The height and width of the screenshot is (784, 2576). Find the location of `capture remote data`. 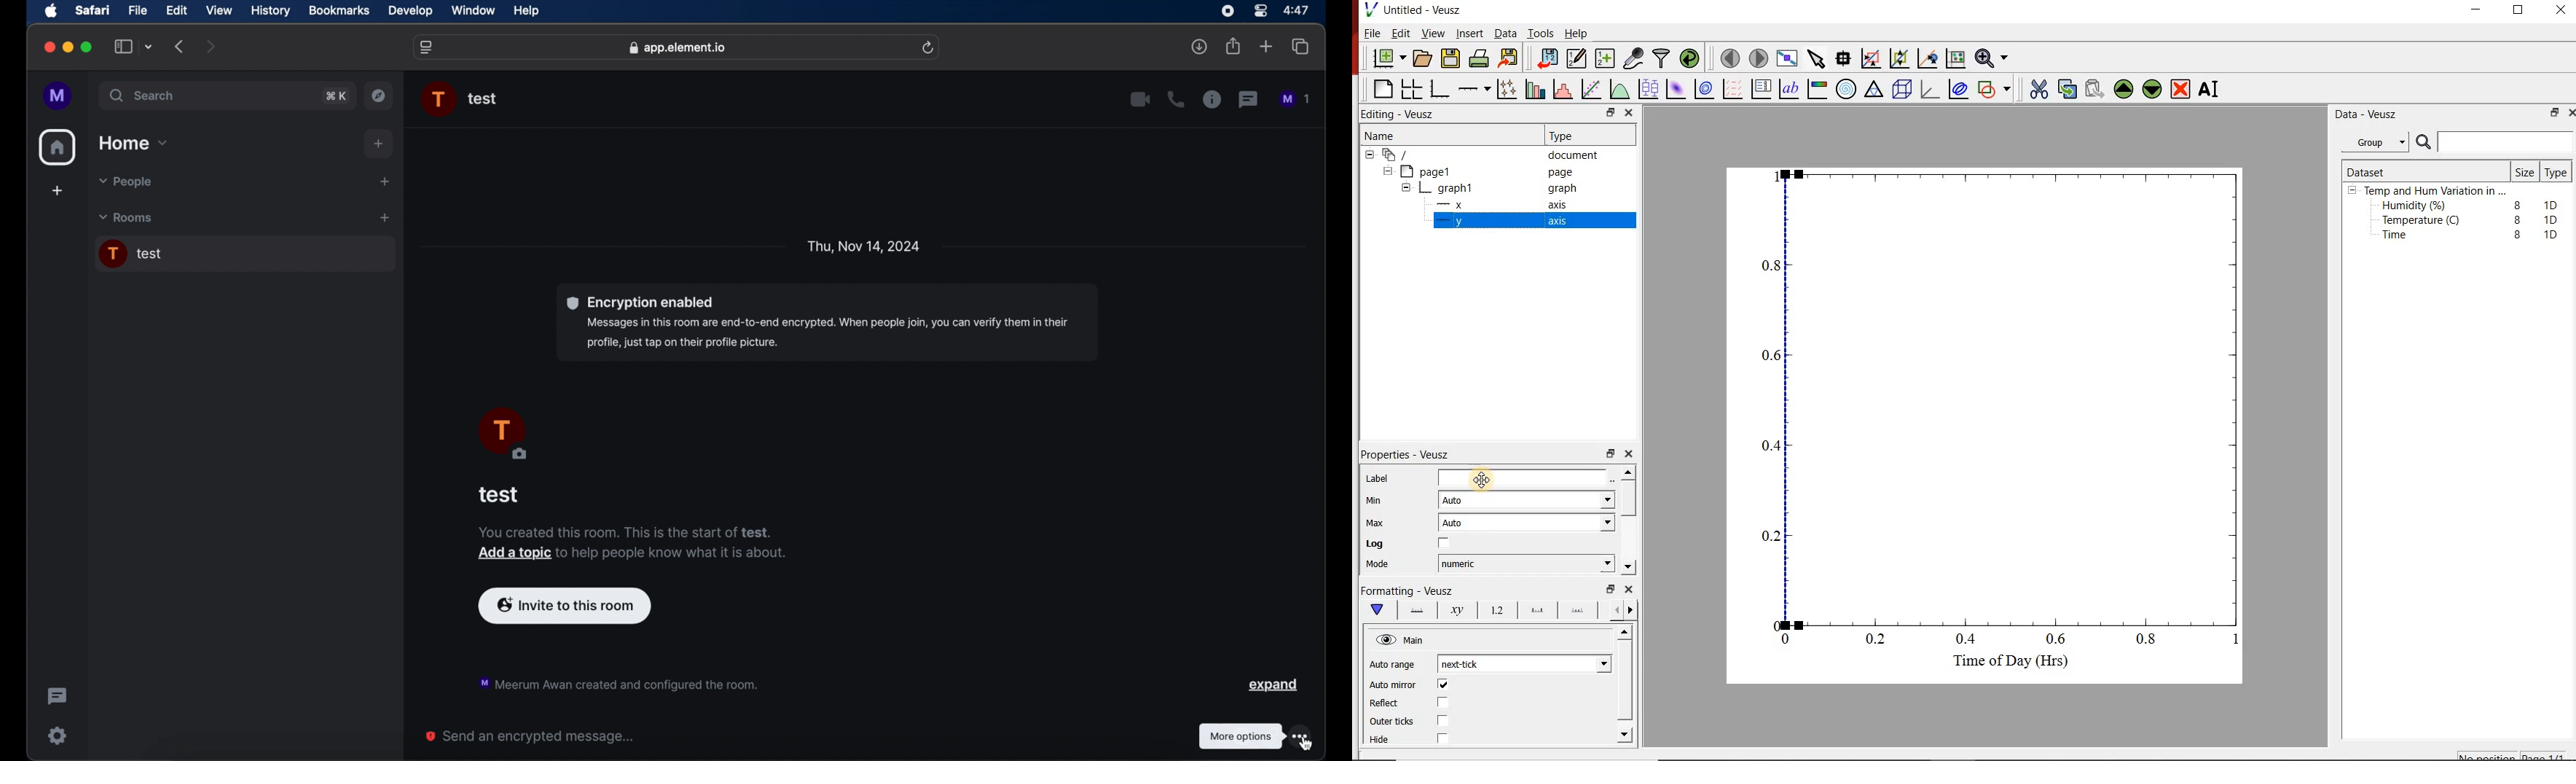

capture remote data is located at coordinates (1633, 57).